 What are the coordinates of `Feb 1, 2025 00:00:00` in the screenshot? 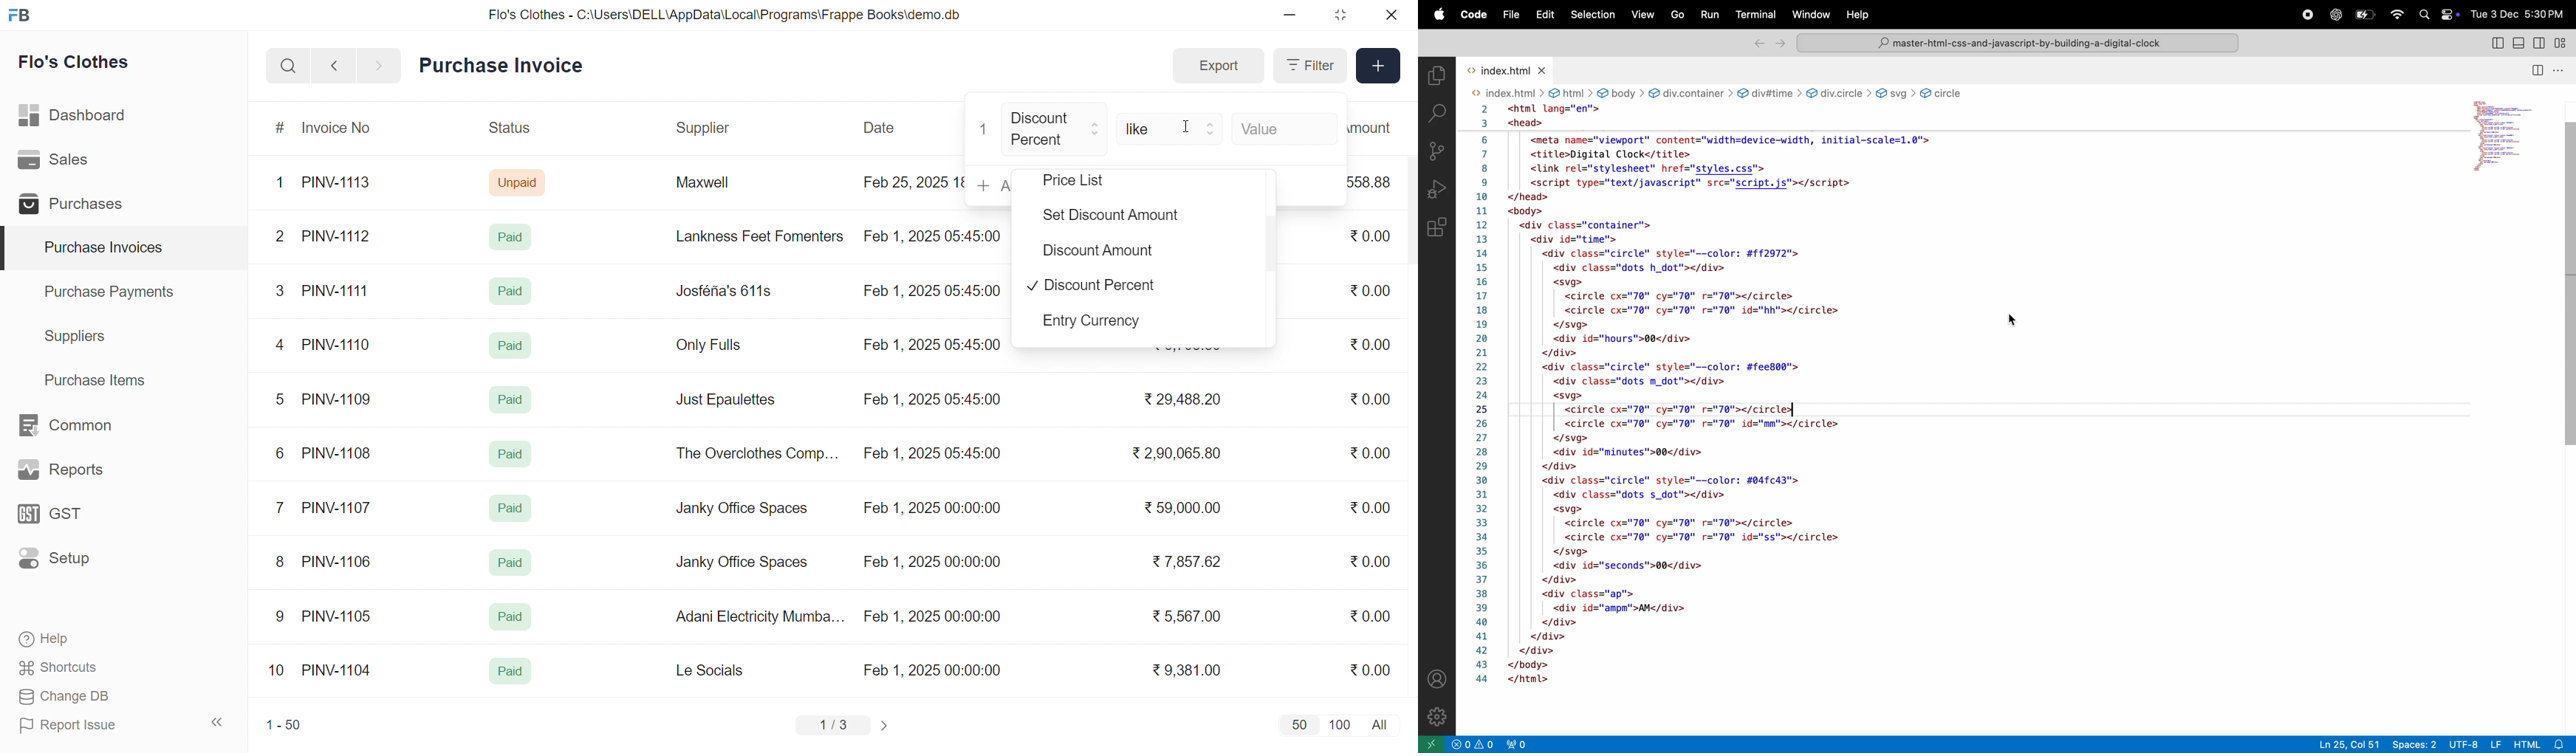 It's located at (934, 670).